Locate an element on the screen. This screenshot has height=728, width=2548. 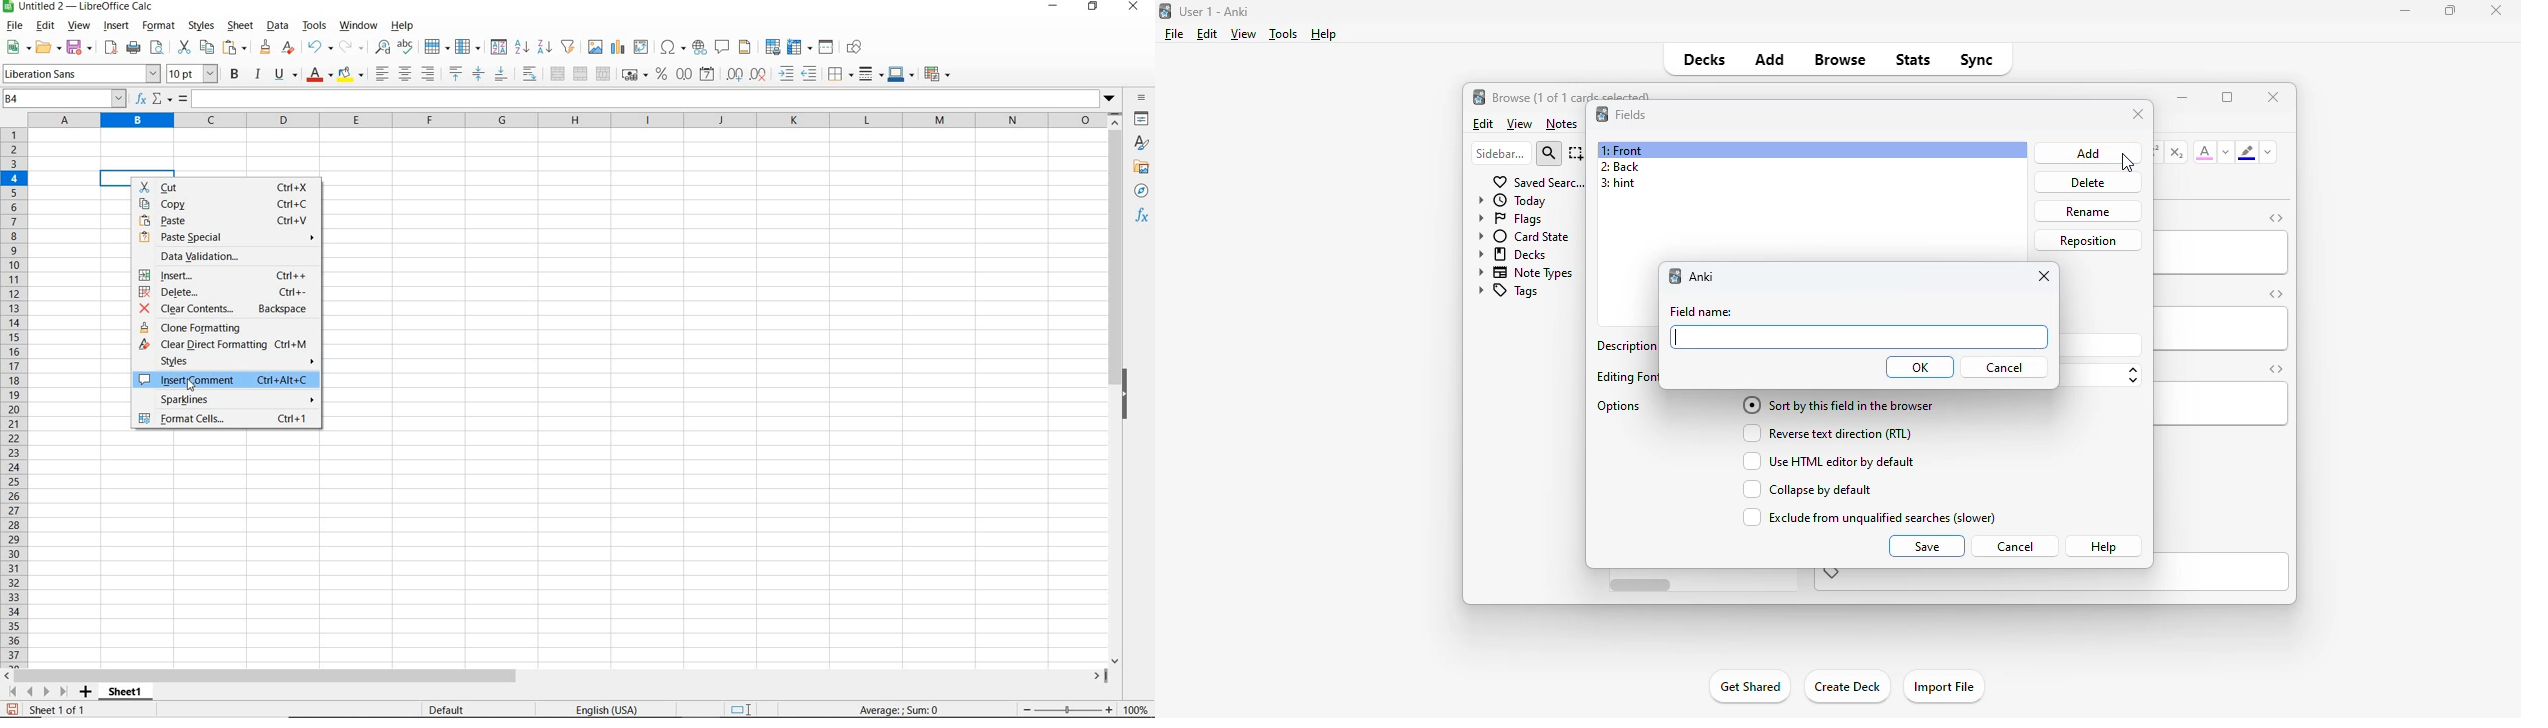
close is located at coordinates (2139, 114).